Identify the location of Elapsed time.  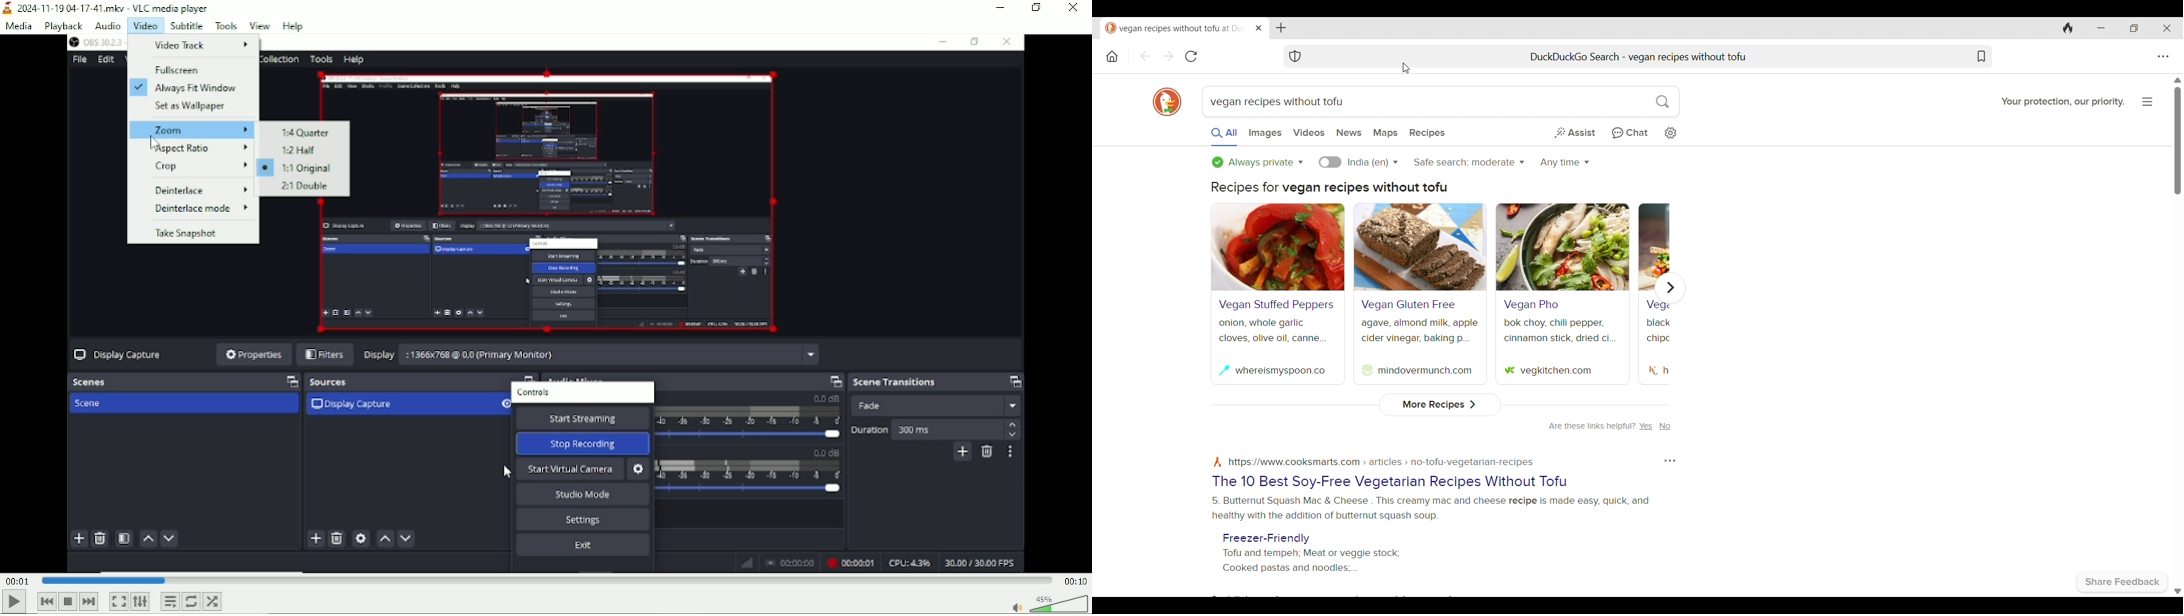
(18, 582).